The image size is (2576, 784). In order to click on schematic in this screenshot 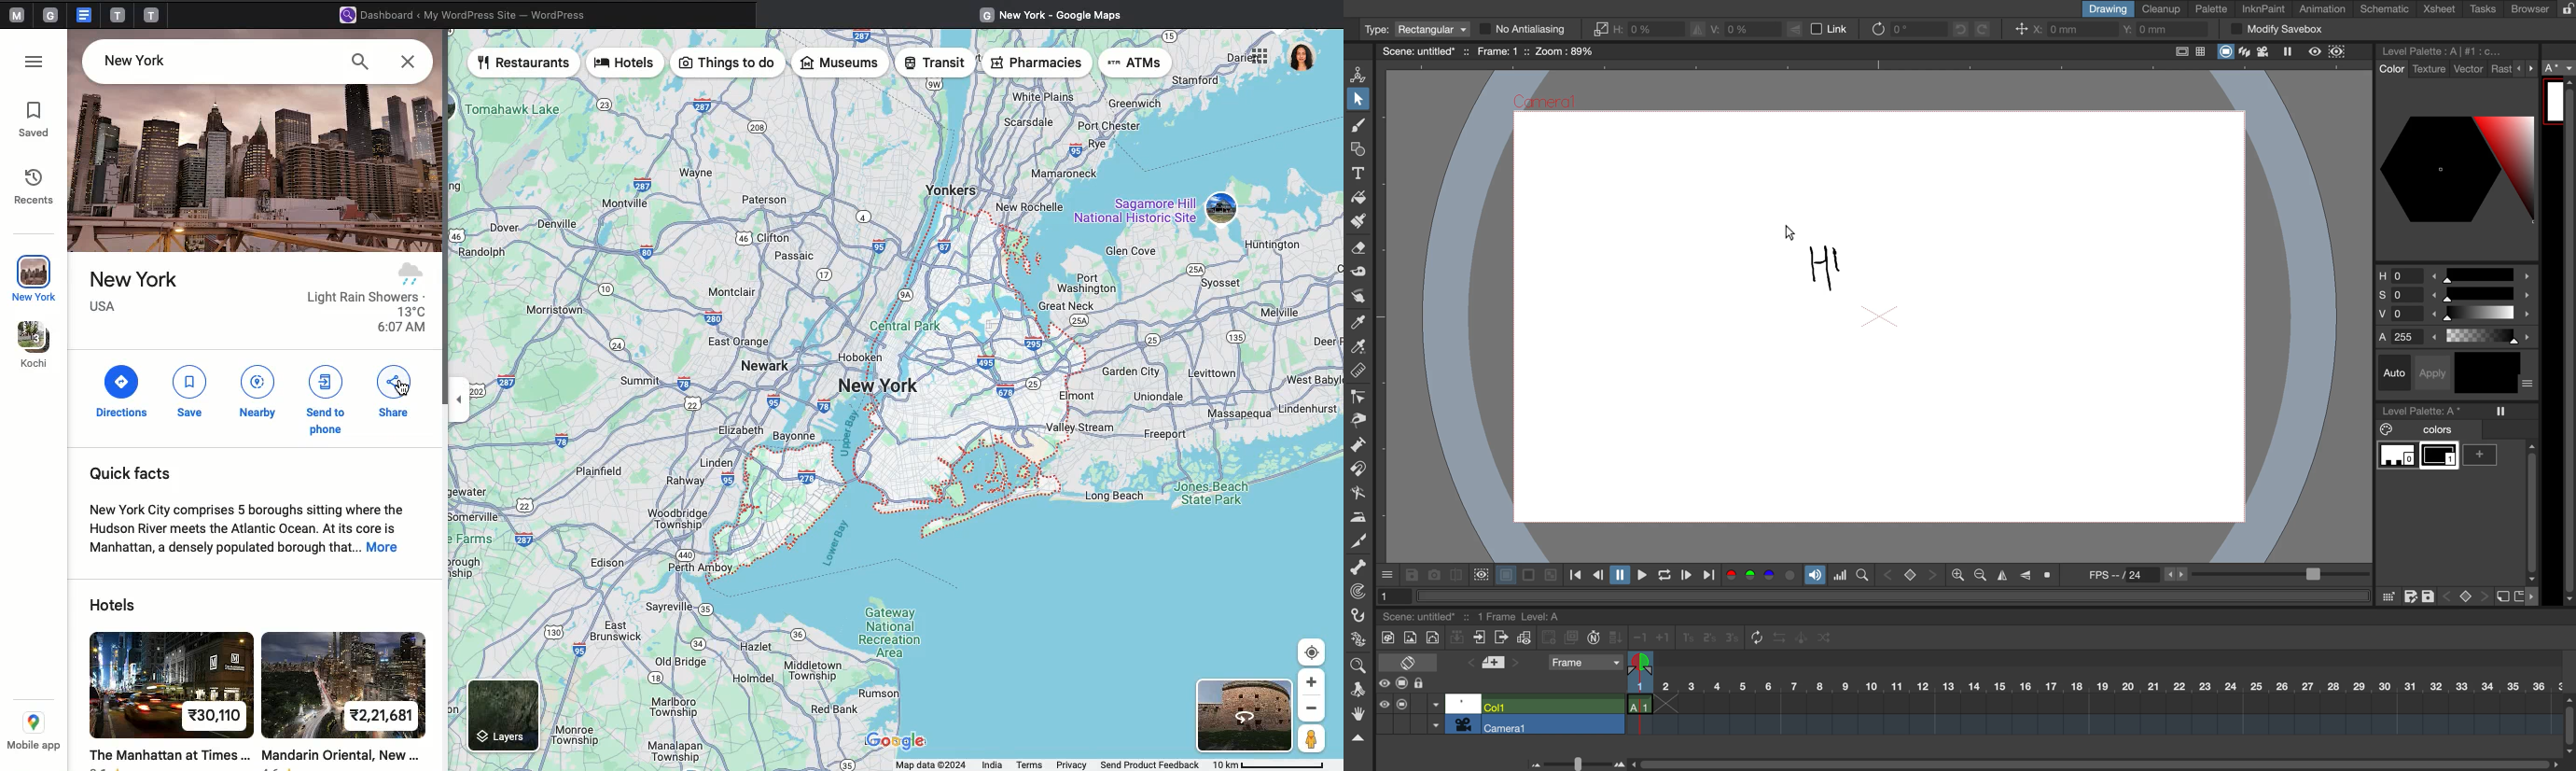, I will do `click(2386, 9)`.